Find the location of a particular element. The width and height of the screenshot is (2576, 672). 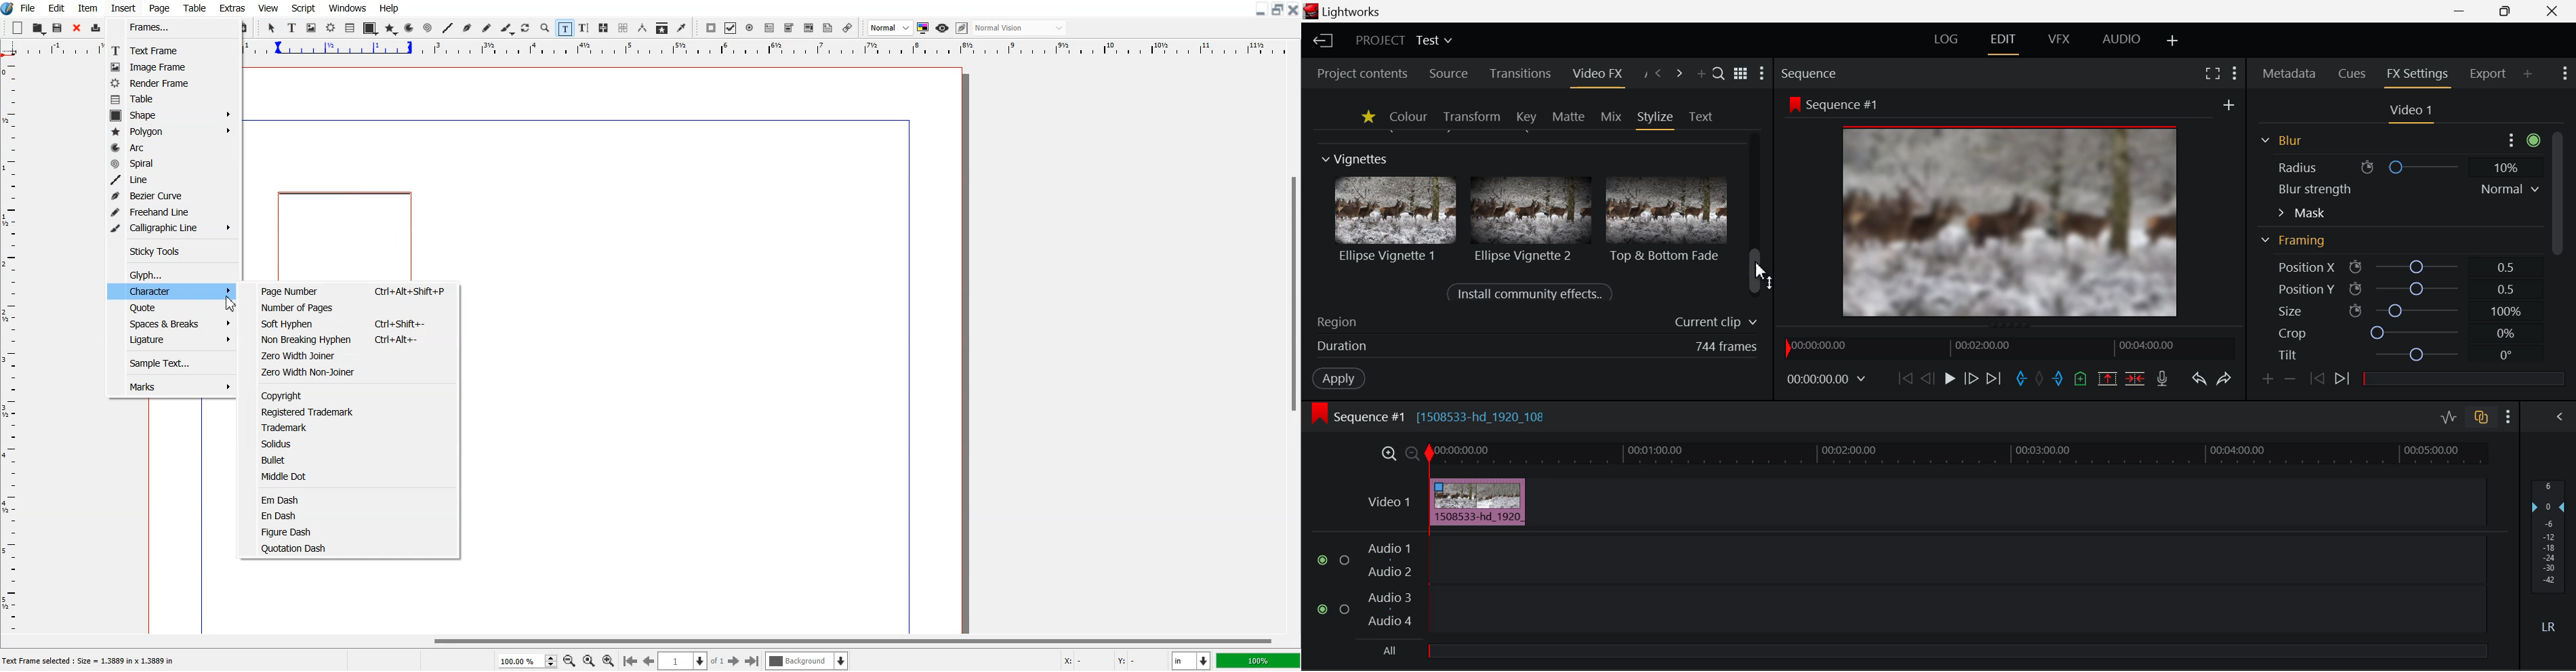

Zoom In is located at coordinates (609, 660).